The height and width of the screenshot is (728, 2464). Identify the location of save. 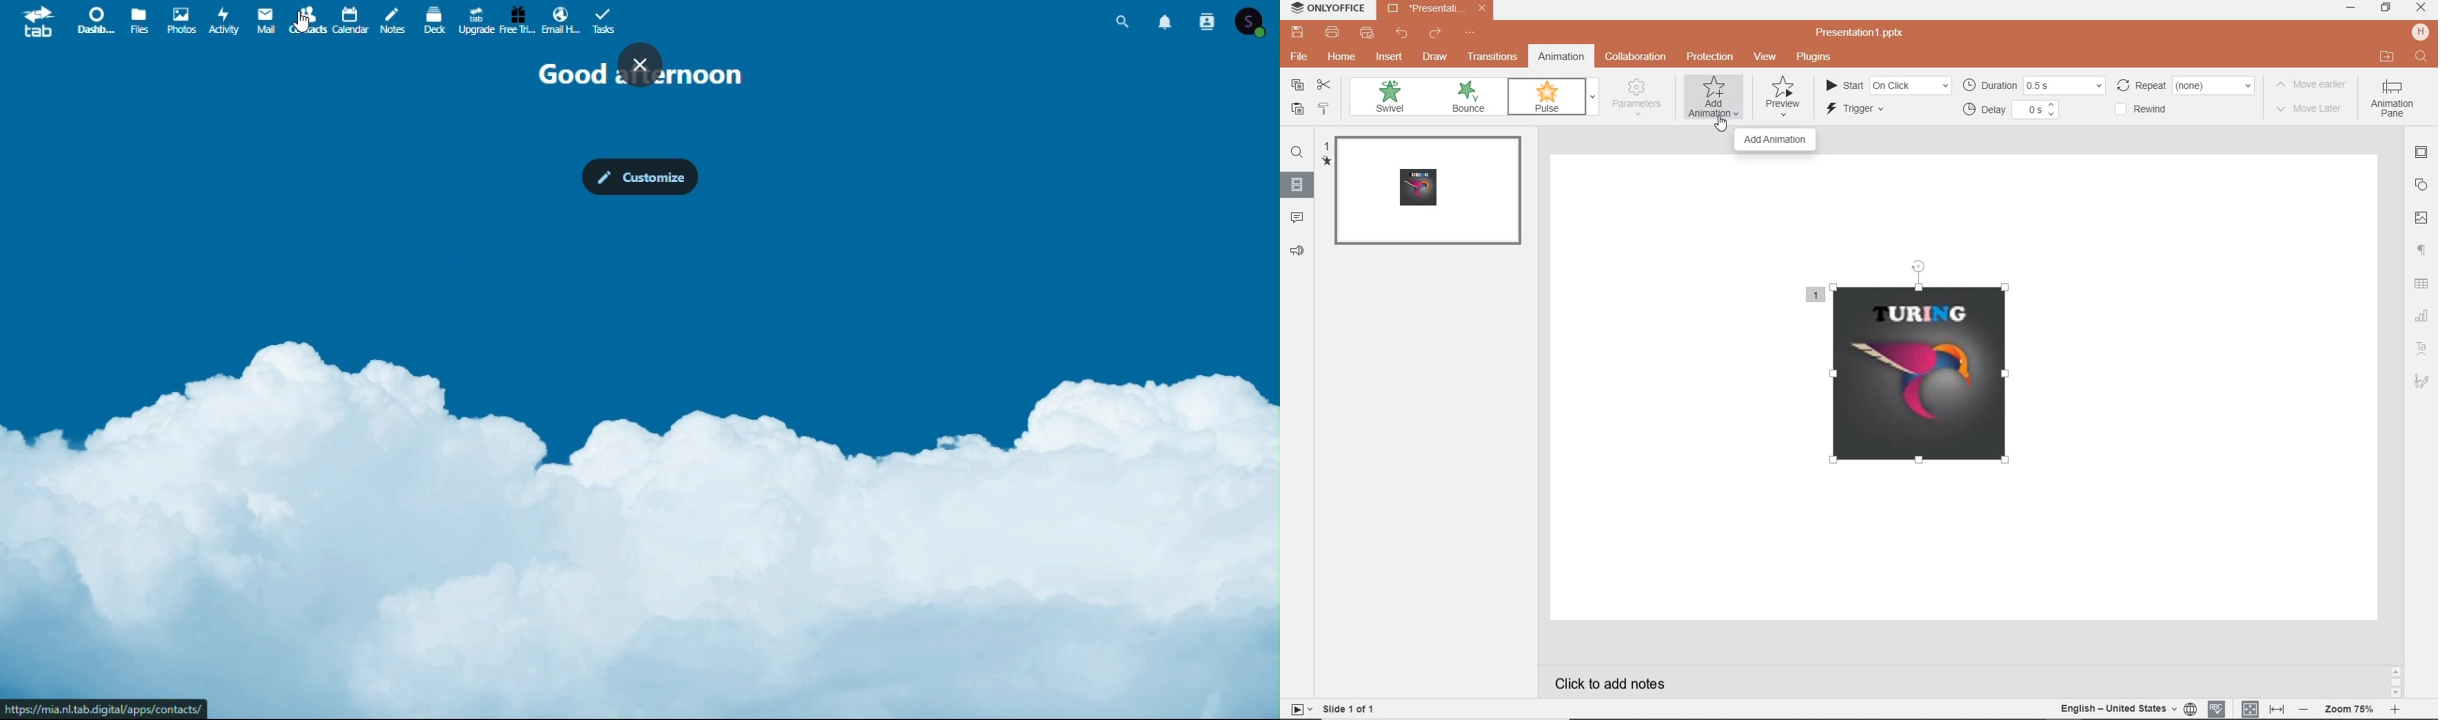
(1297, 32).